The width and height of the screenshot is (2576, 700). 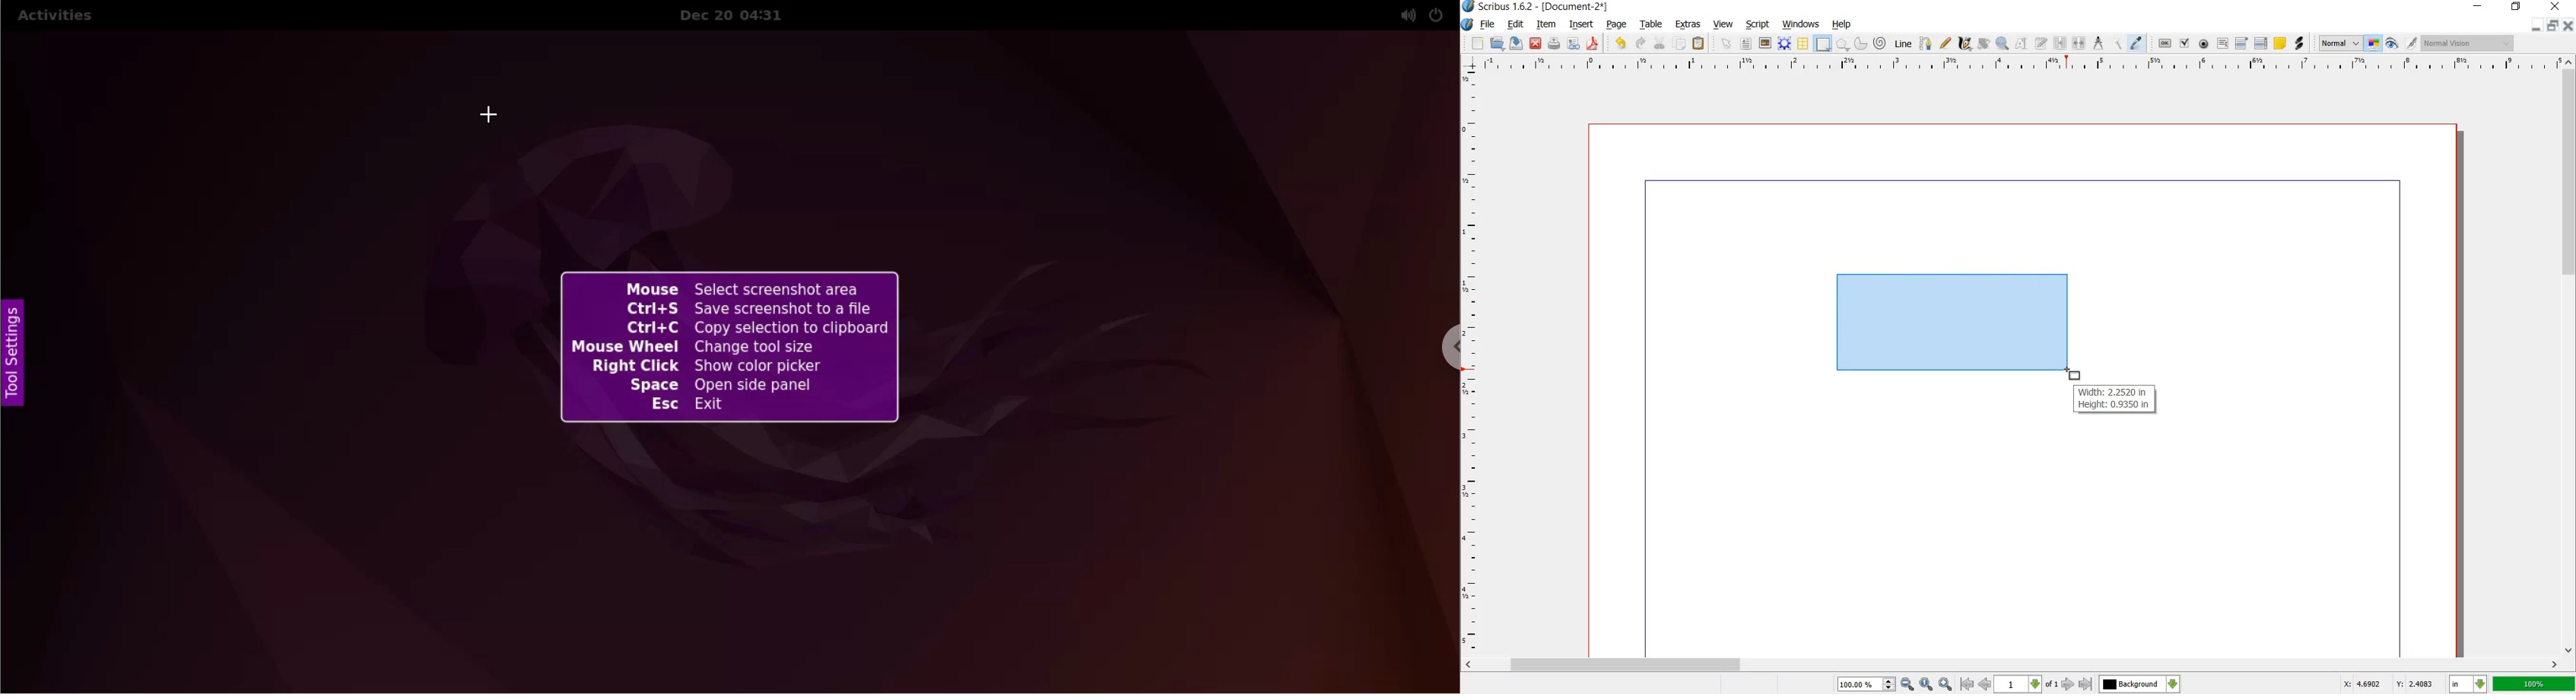 What do you see at coordinates (1535, 43) in the screenshot?
I see `CLOSE` at bounding box center [1535, 43].